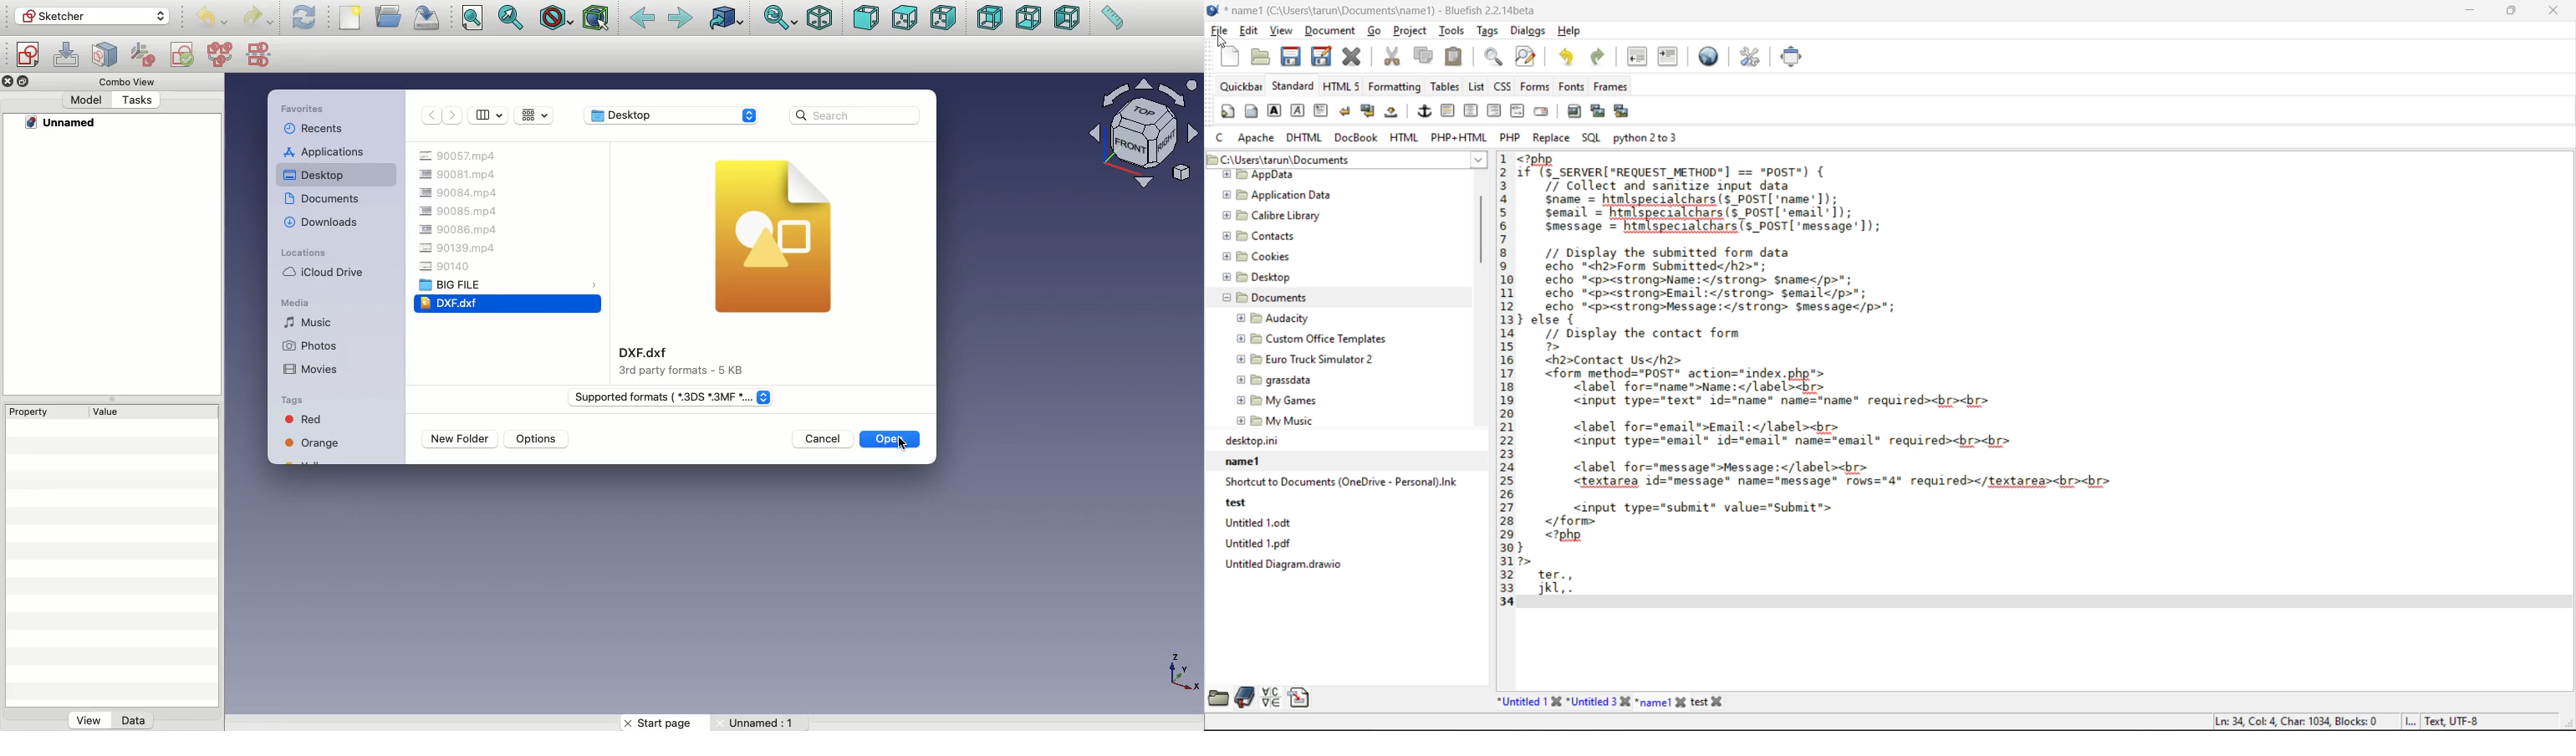 The image size is (2576, 756). I want to click on break and clear, so click(1369, 113).